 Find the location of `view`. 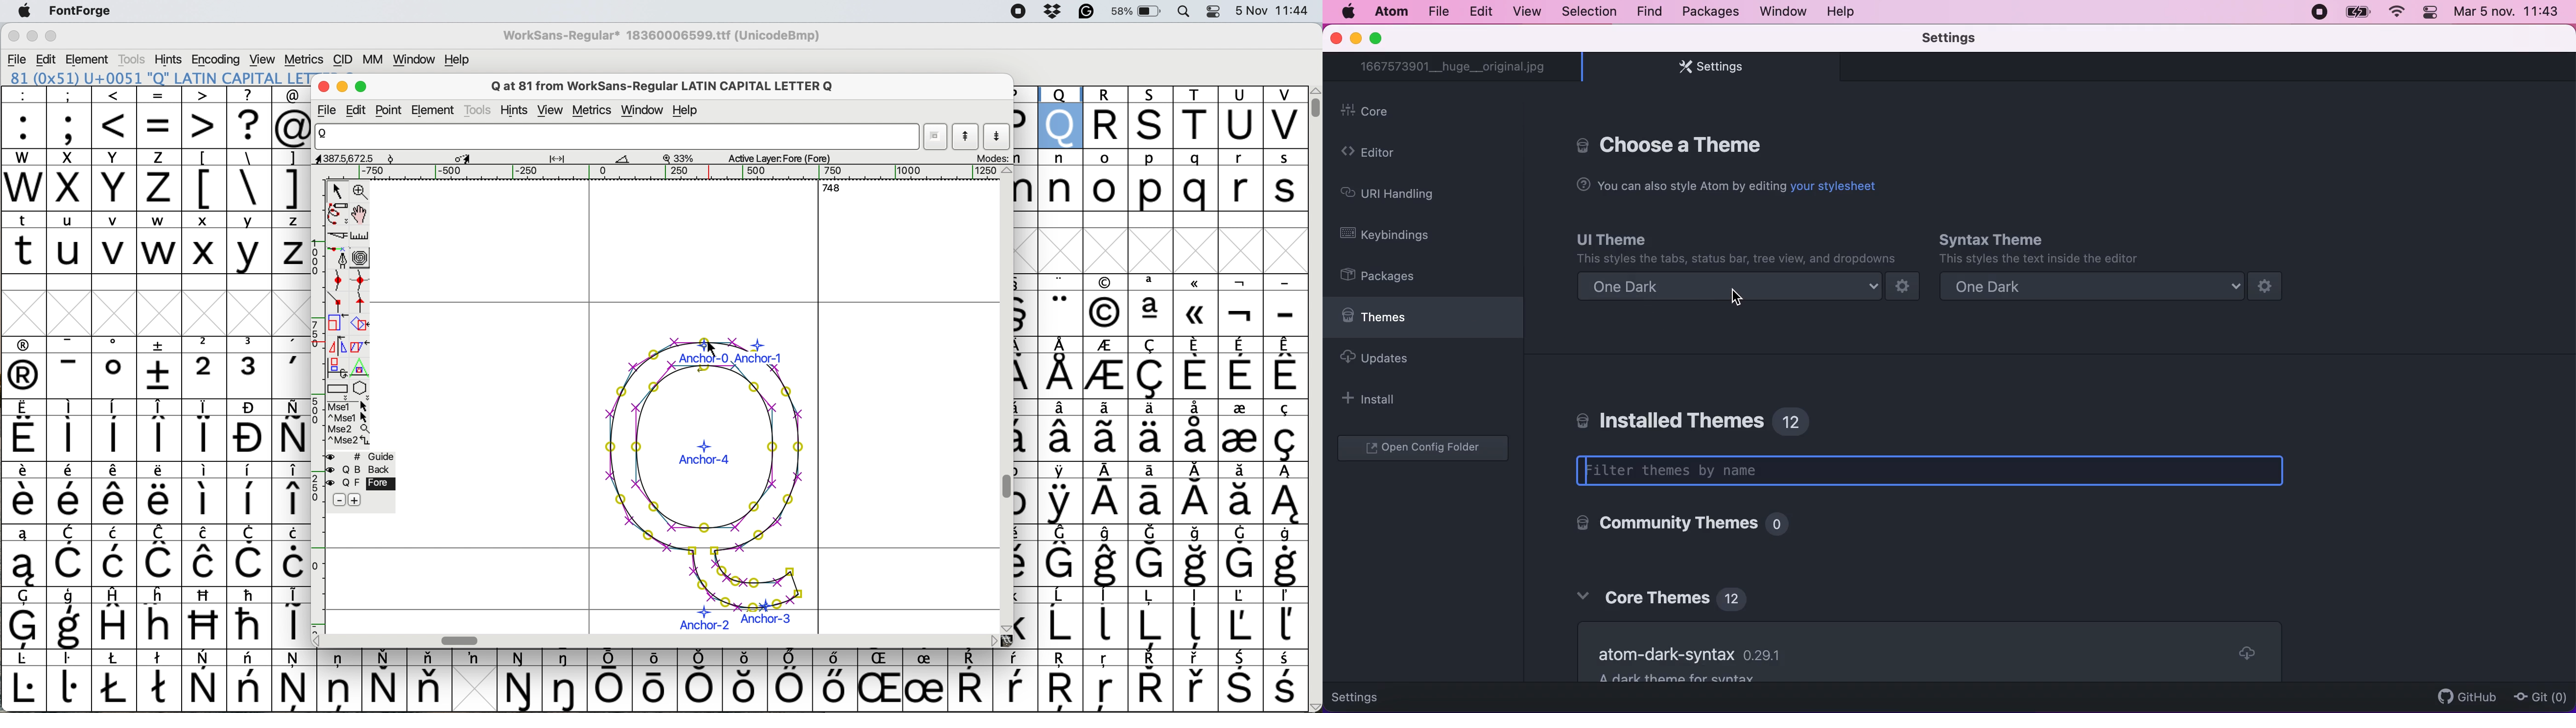

view is located at coordinates (266, 58).